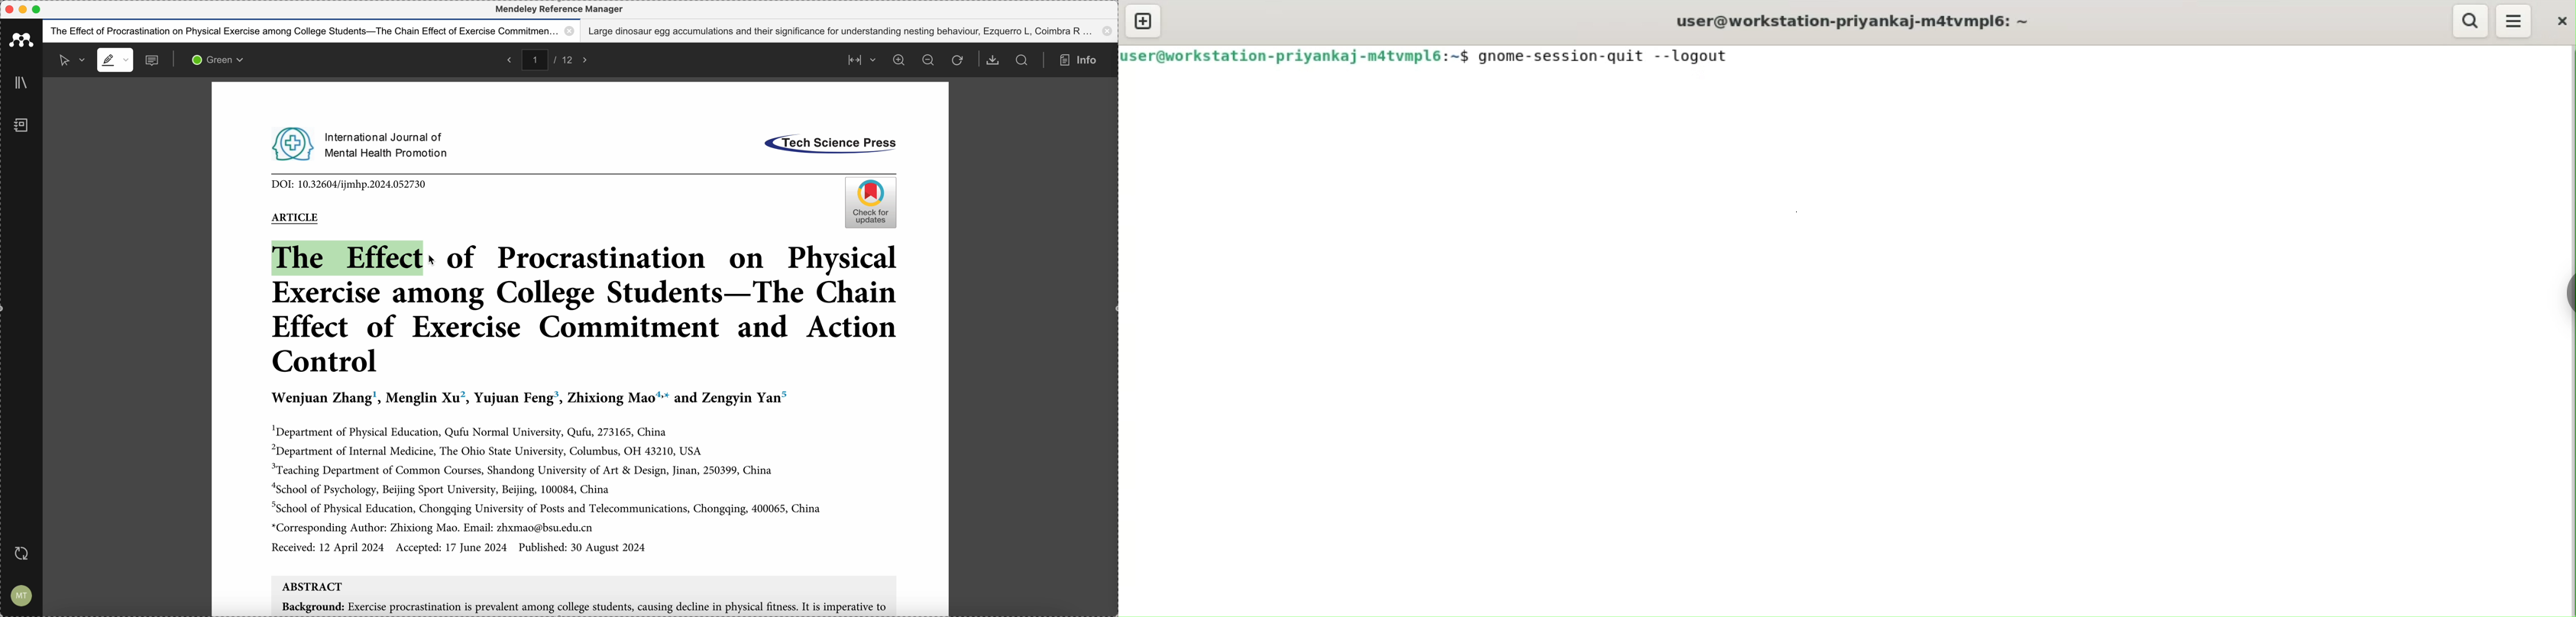 This screenshot has width=2576, height=644. Describe the element at coordinates (1082, 60) in the screenshot. I see `info` at that location.